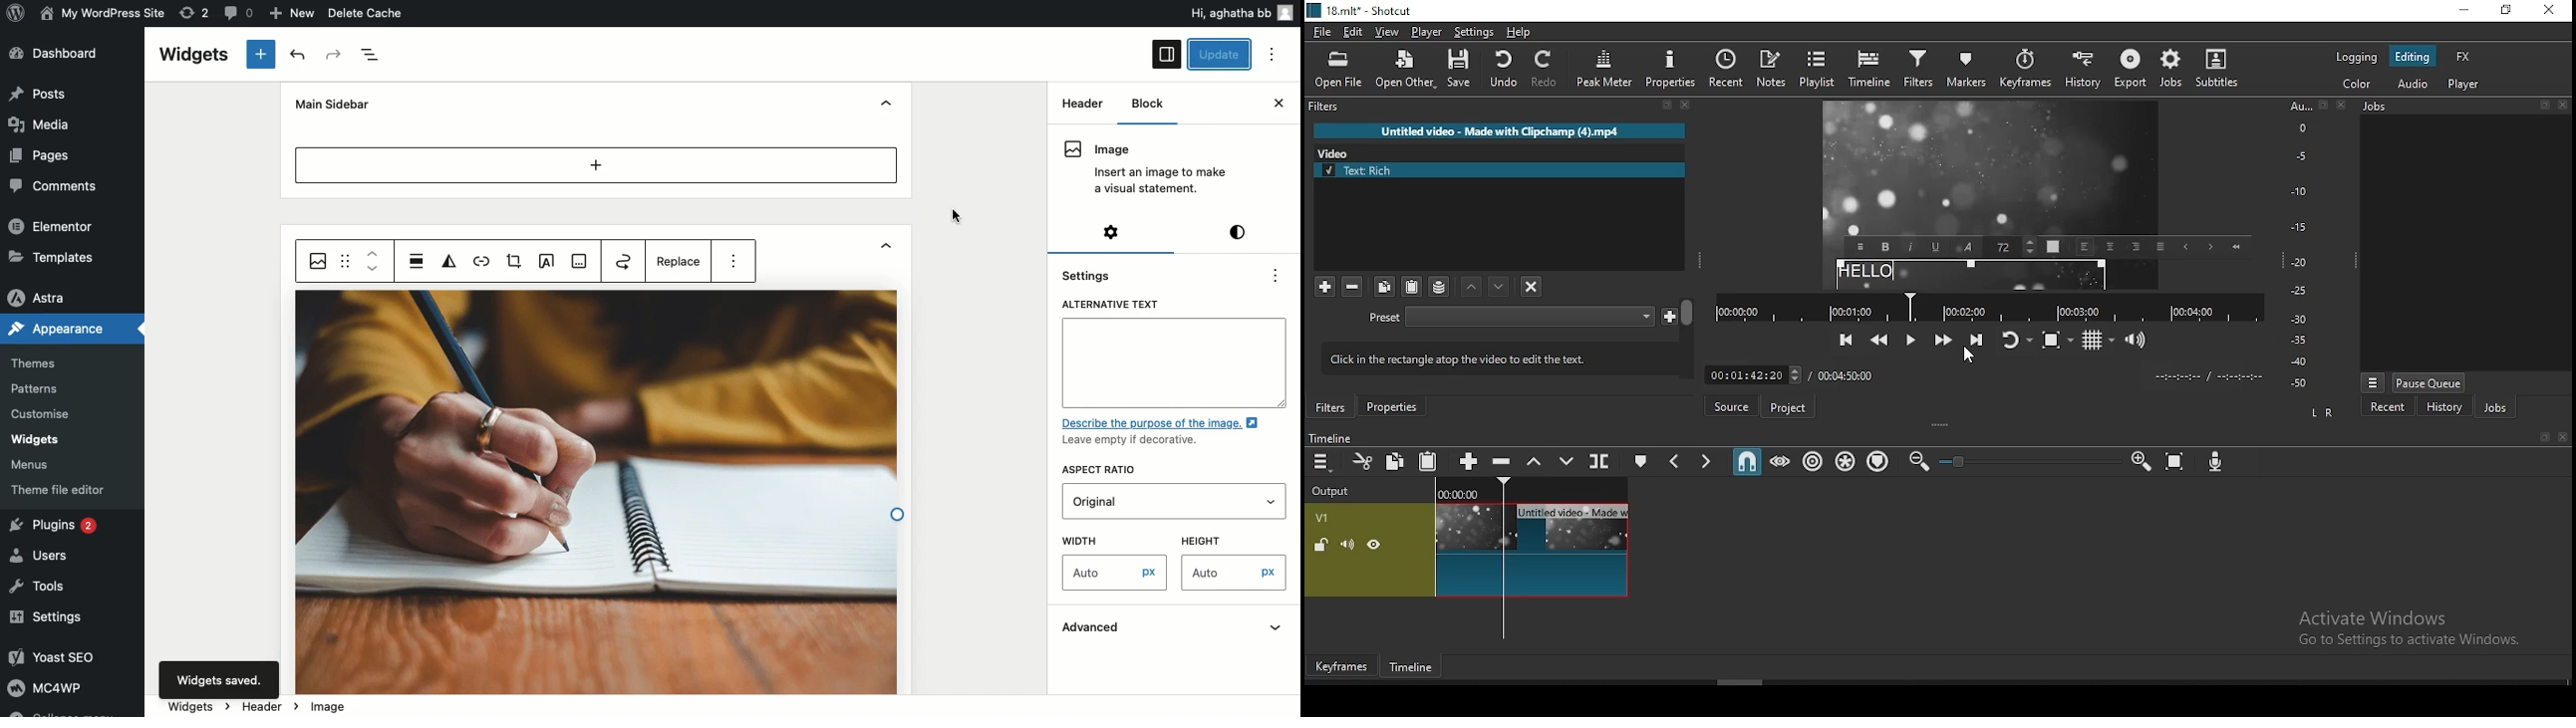 This screenshot has width=2576, height=728. Describe the element at coordinates (236, 12) in the screenshot. I see `Comment` at that location.